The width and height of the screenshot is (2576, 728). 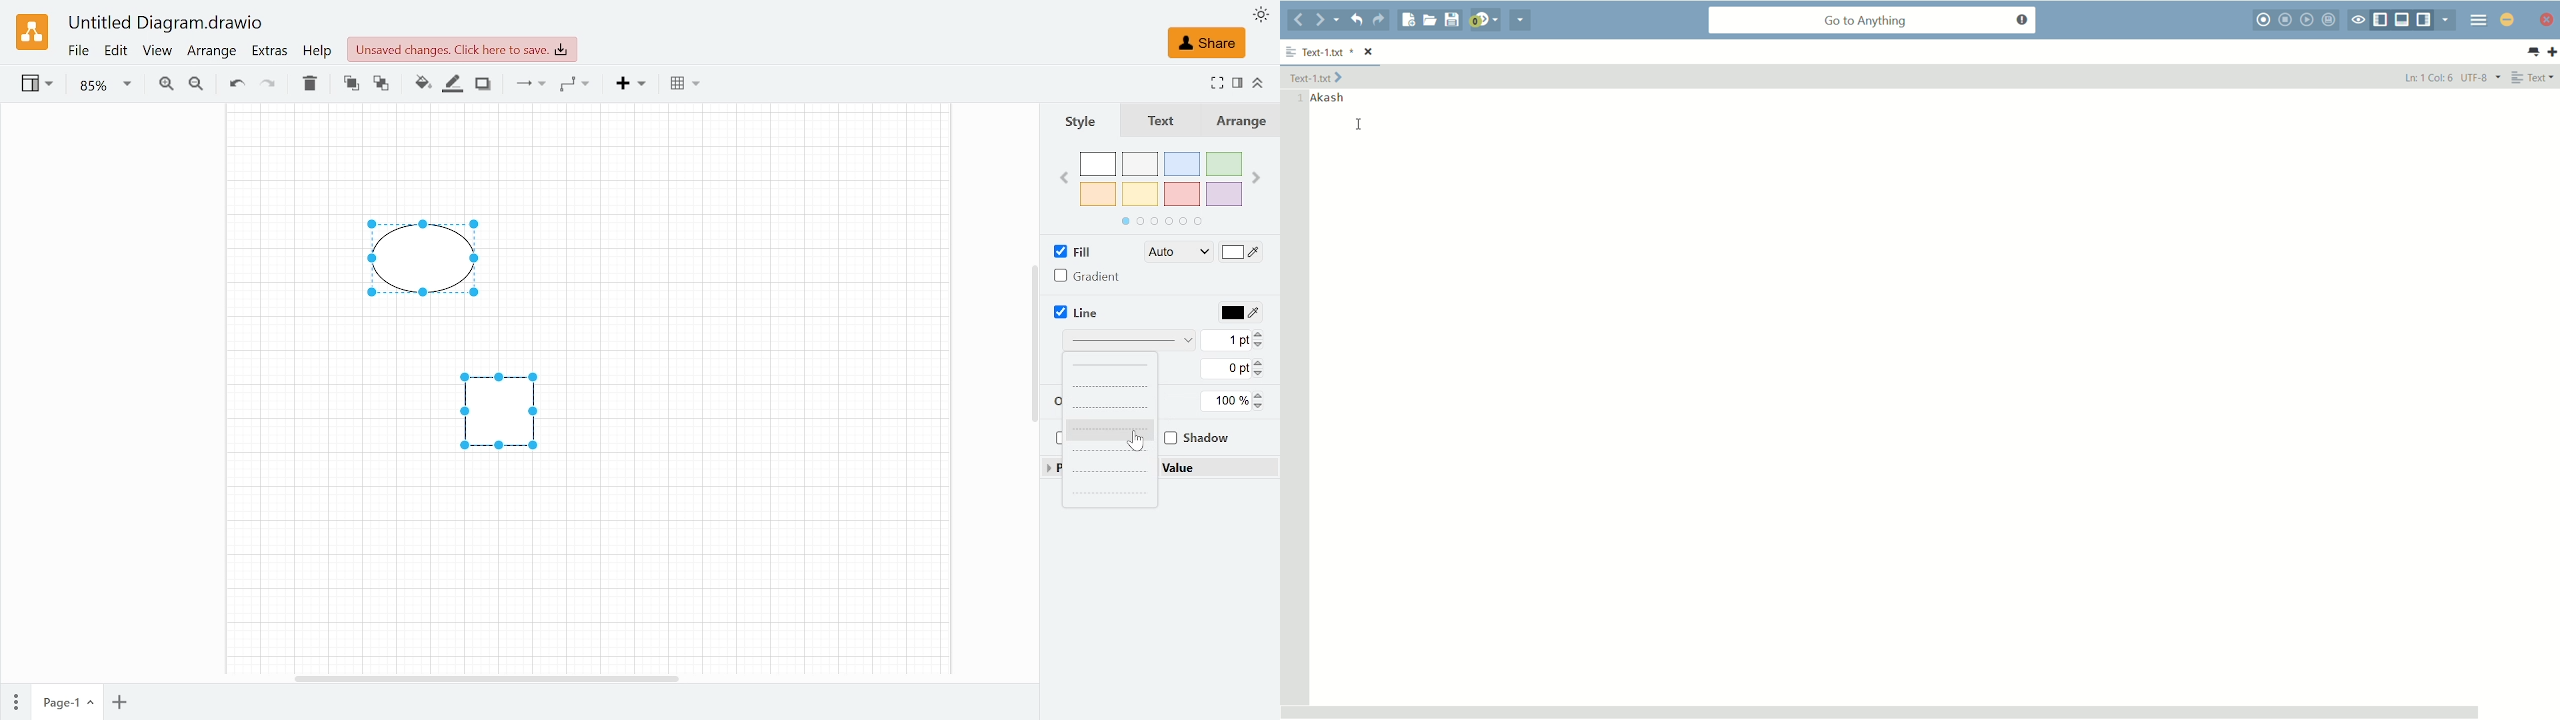 I want to click on Dotted 2, so click(x=1108, y=472).